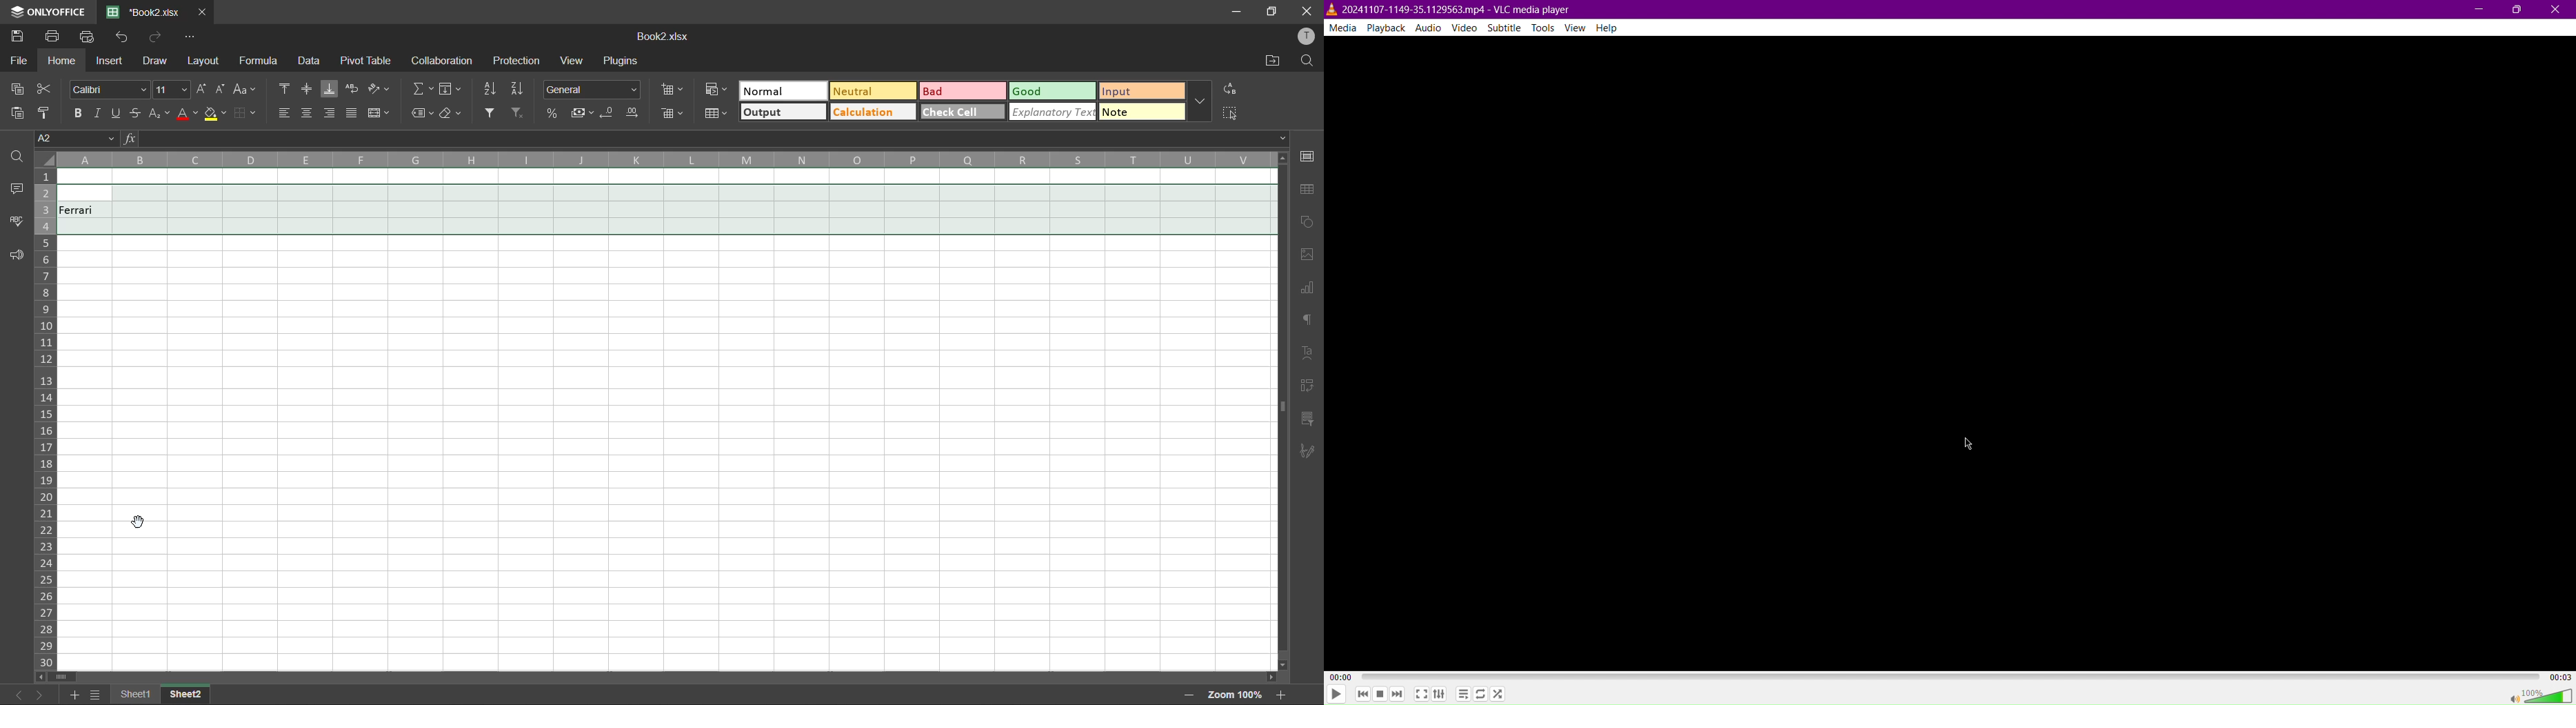 Image resolution: width=2576 pixels, height=728 pixels. I want to click on sheet 13, so click(187, 693).